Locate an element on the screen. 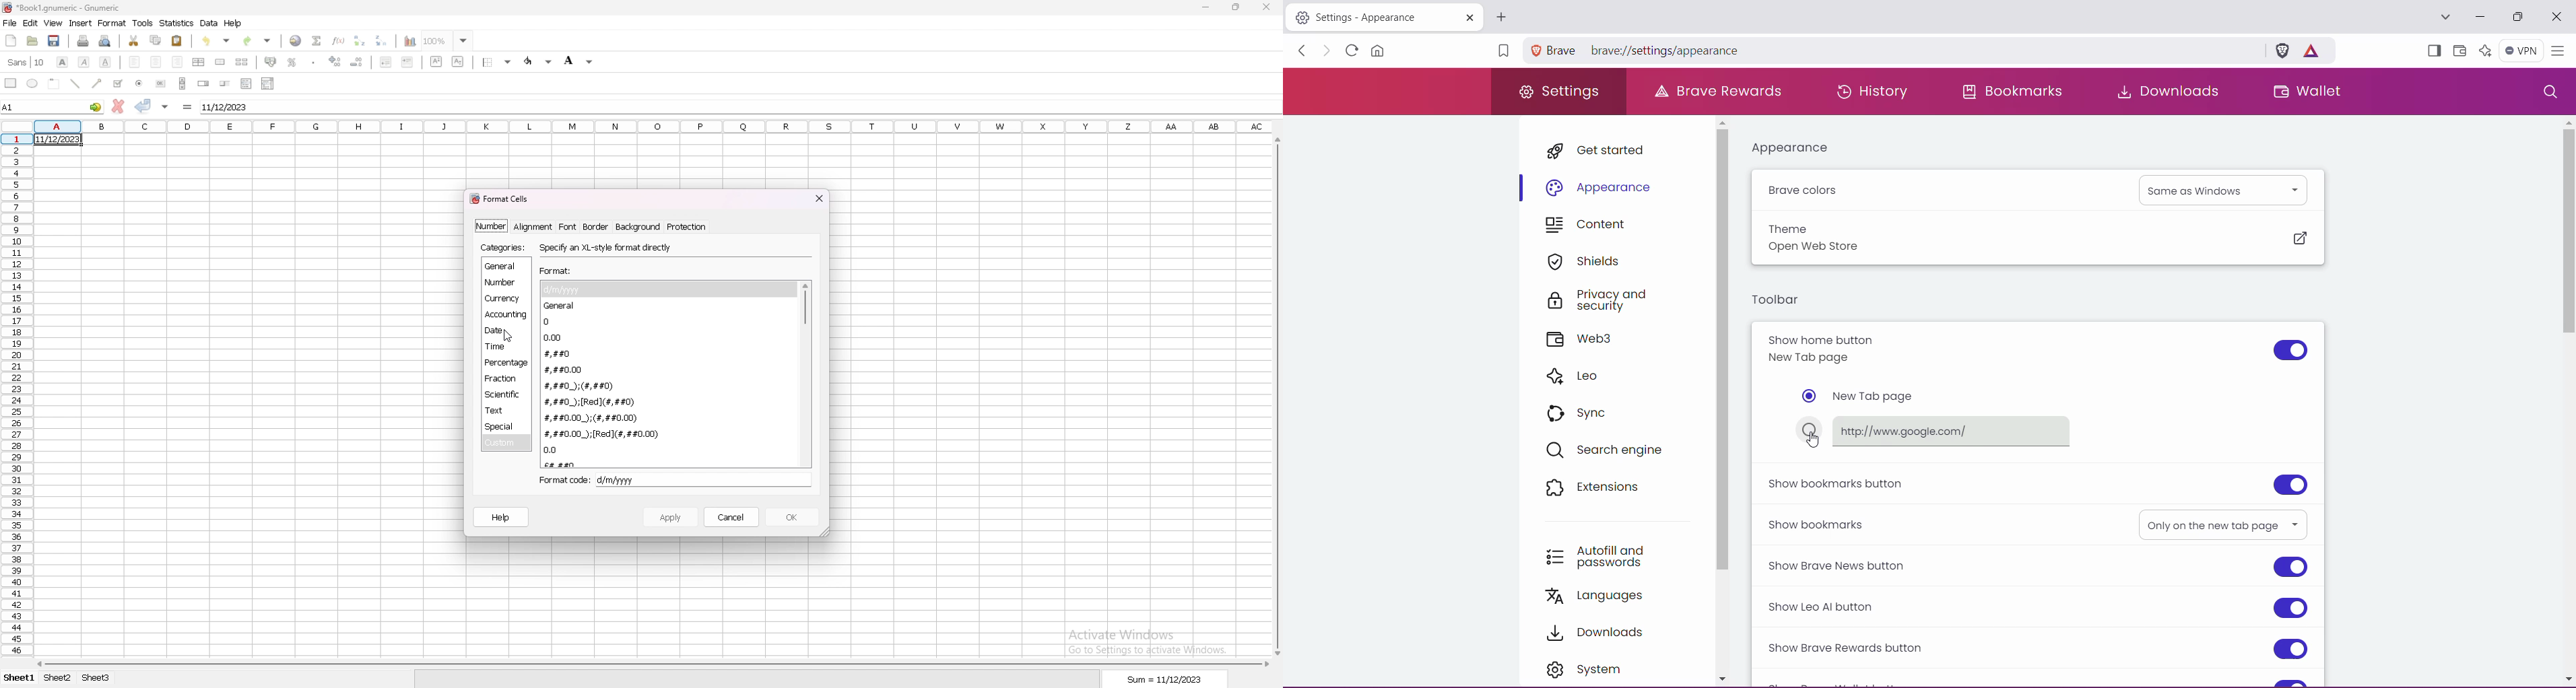  background is located at coordinates (578, 61).